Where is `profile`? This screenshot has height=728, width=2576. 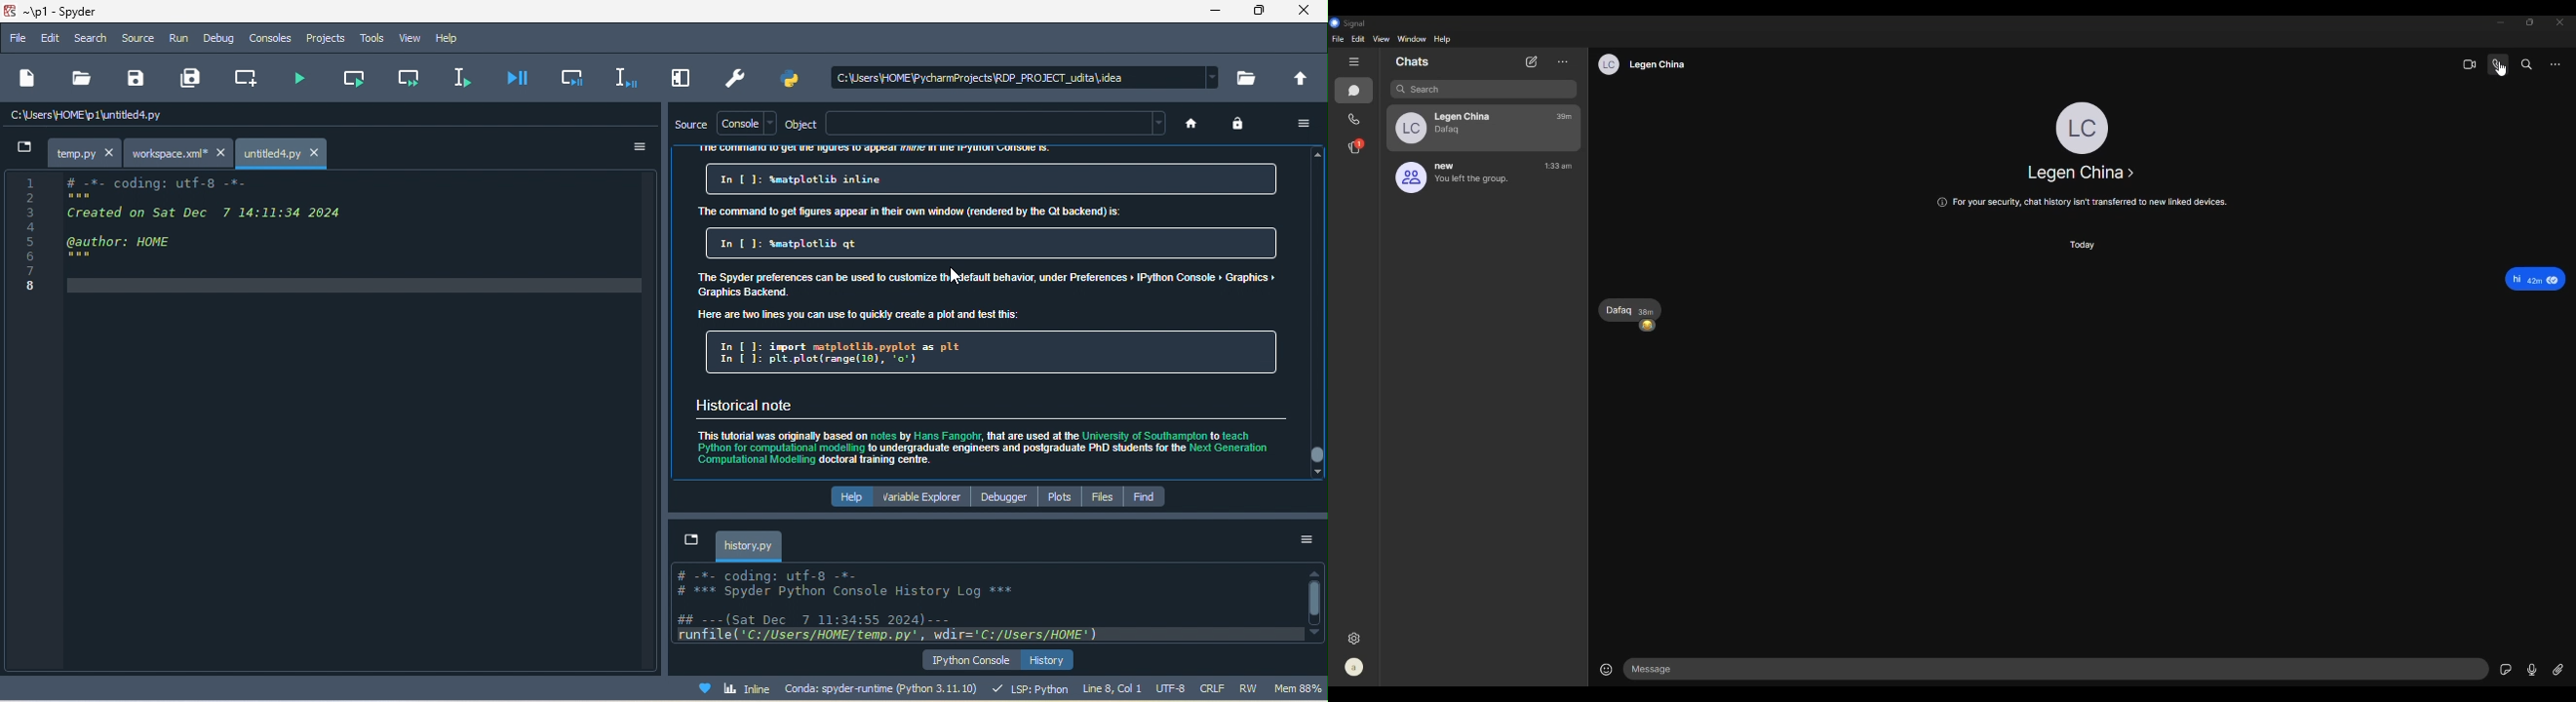 profile is located at coordinates (1640, 64).